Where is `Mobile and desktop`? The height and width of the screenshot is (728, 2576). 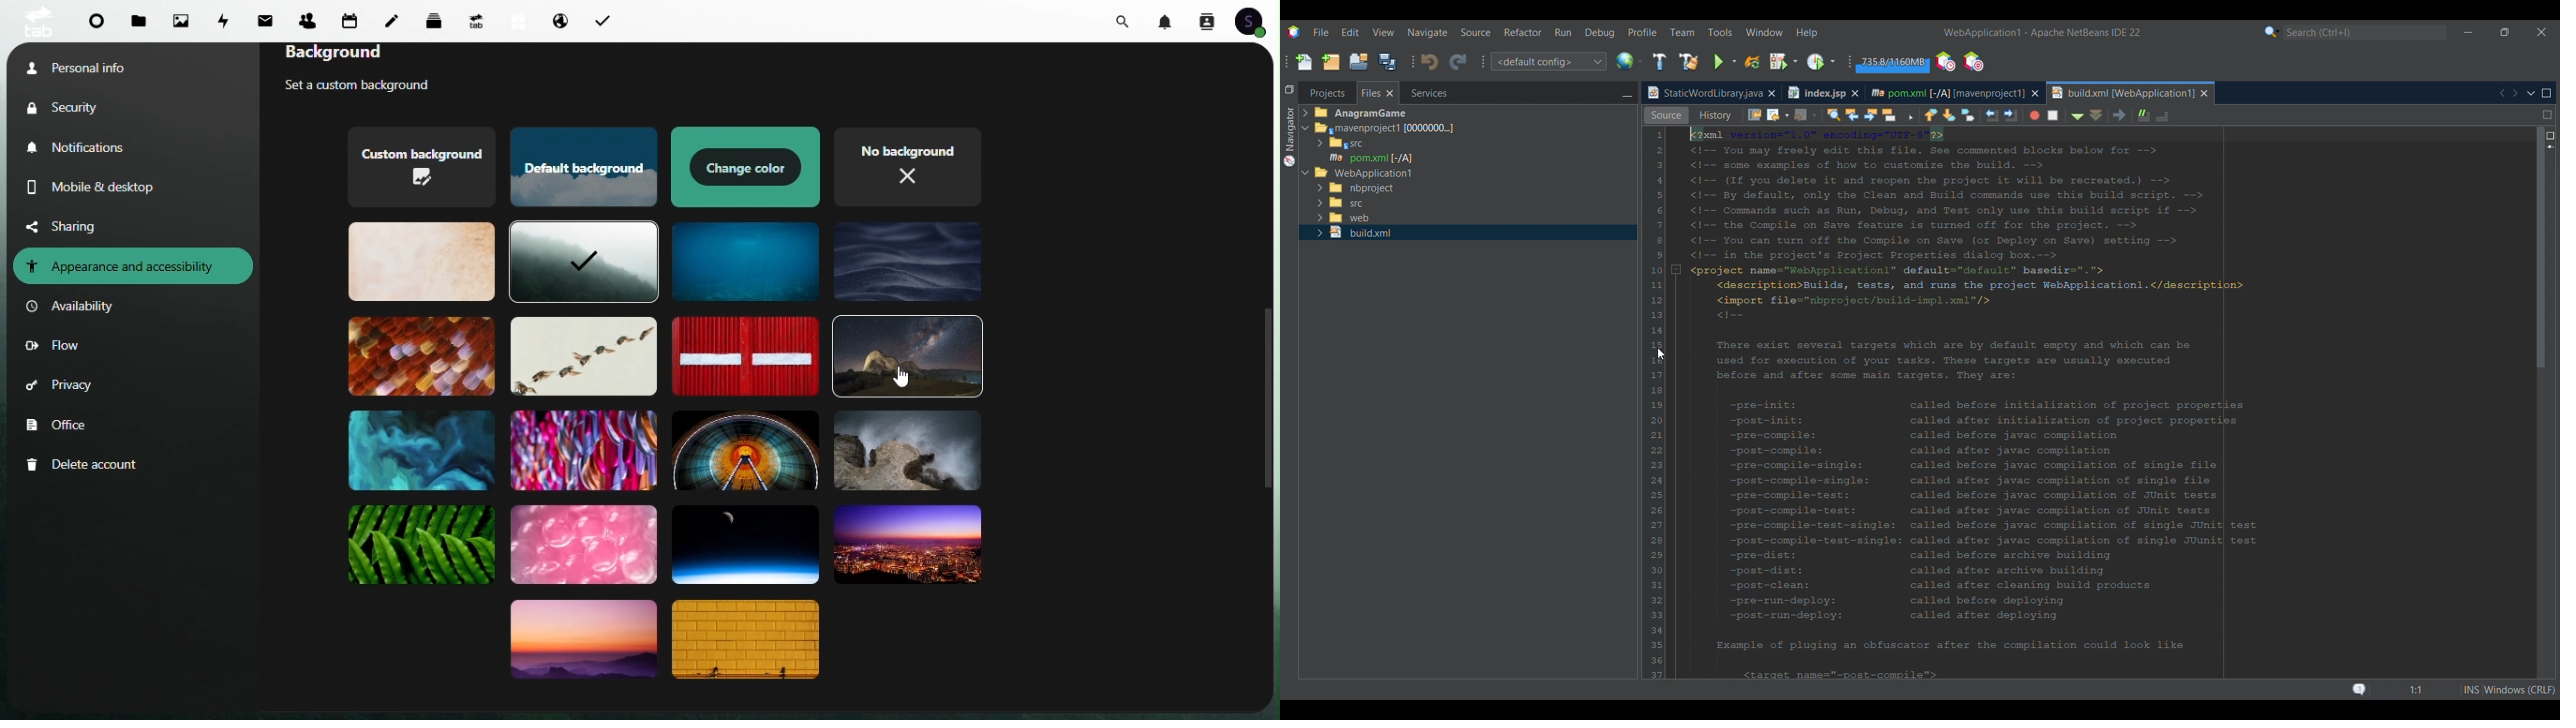
Mobile and desktop is located at coordinates (107, 187).